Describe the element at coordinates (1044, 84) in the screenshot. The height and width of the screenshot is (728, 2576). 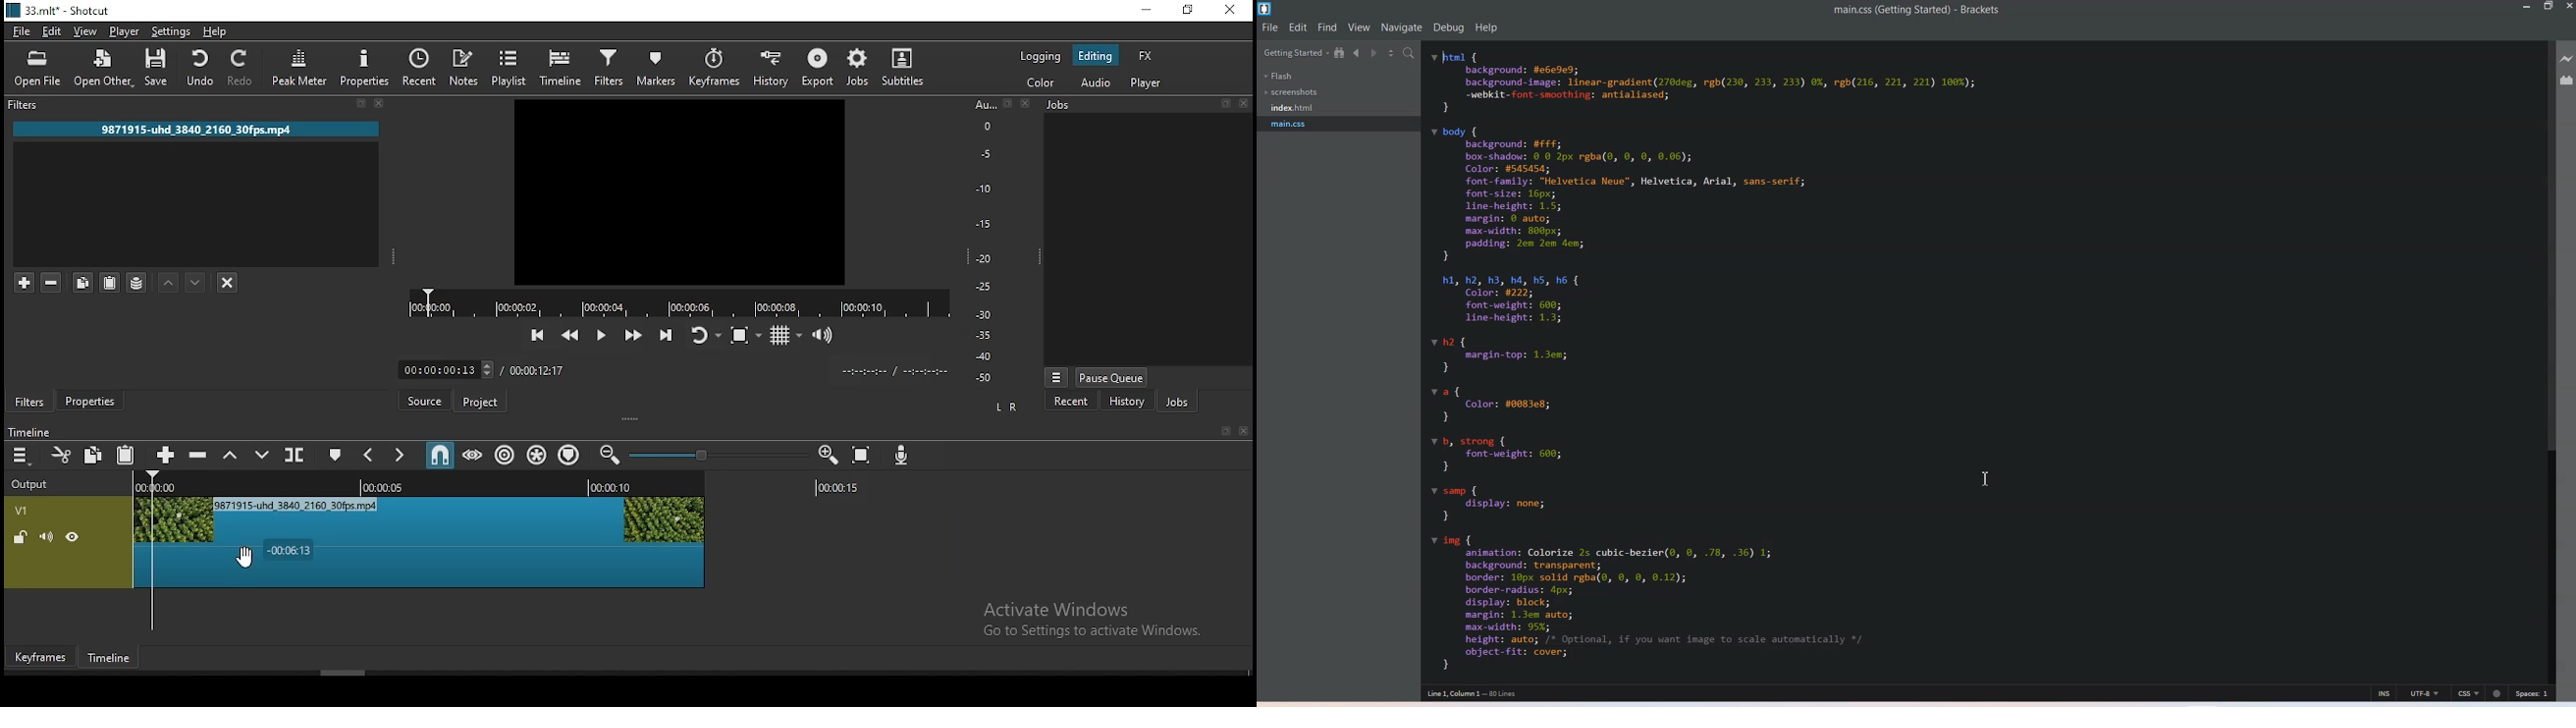
I see `color` at that location.